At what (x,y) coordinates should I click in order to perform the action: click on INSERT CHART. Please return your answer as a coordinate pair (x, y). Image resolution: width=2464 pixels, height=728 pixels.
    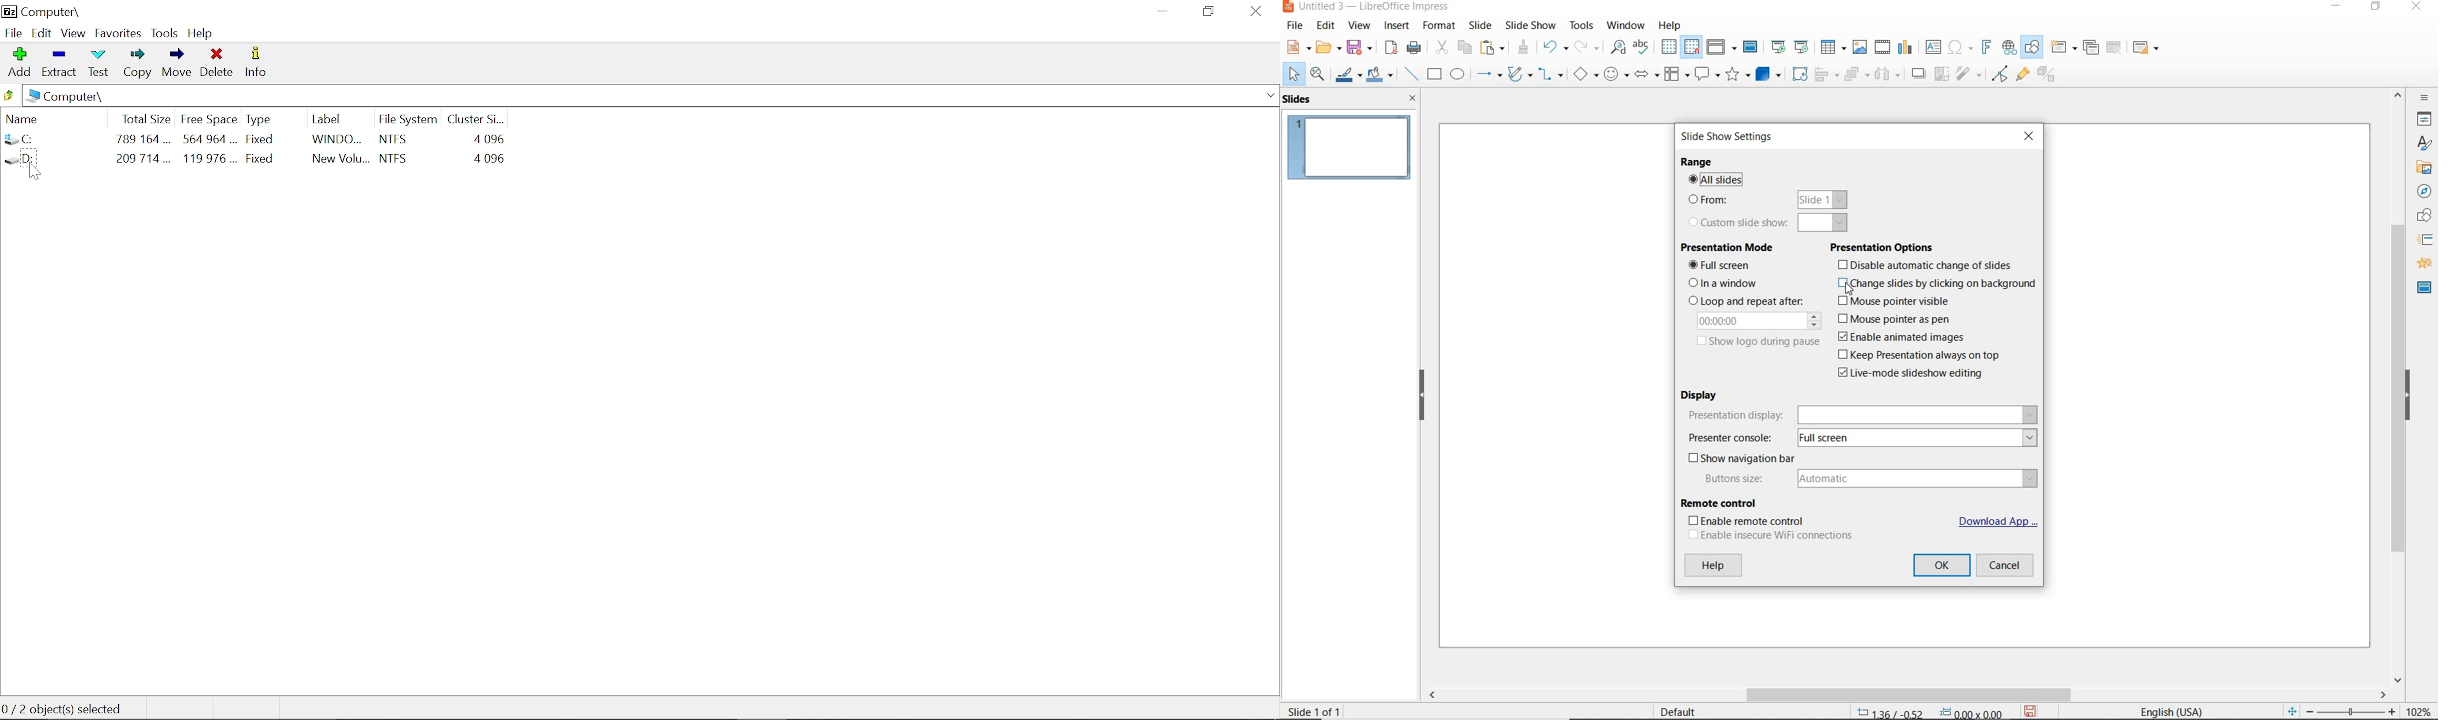
    Looking at the image, I should click on (1906, 46).